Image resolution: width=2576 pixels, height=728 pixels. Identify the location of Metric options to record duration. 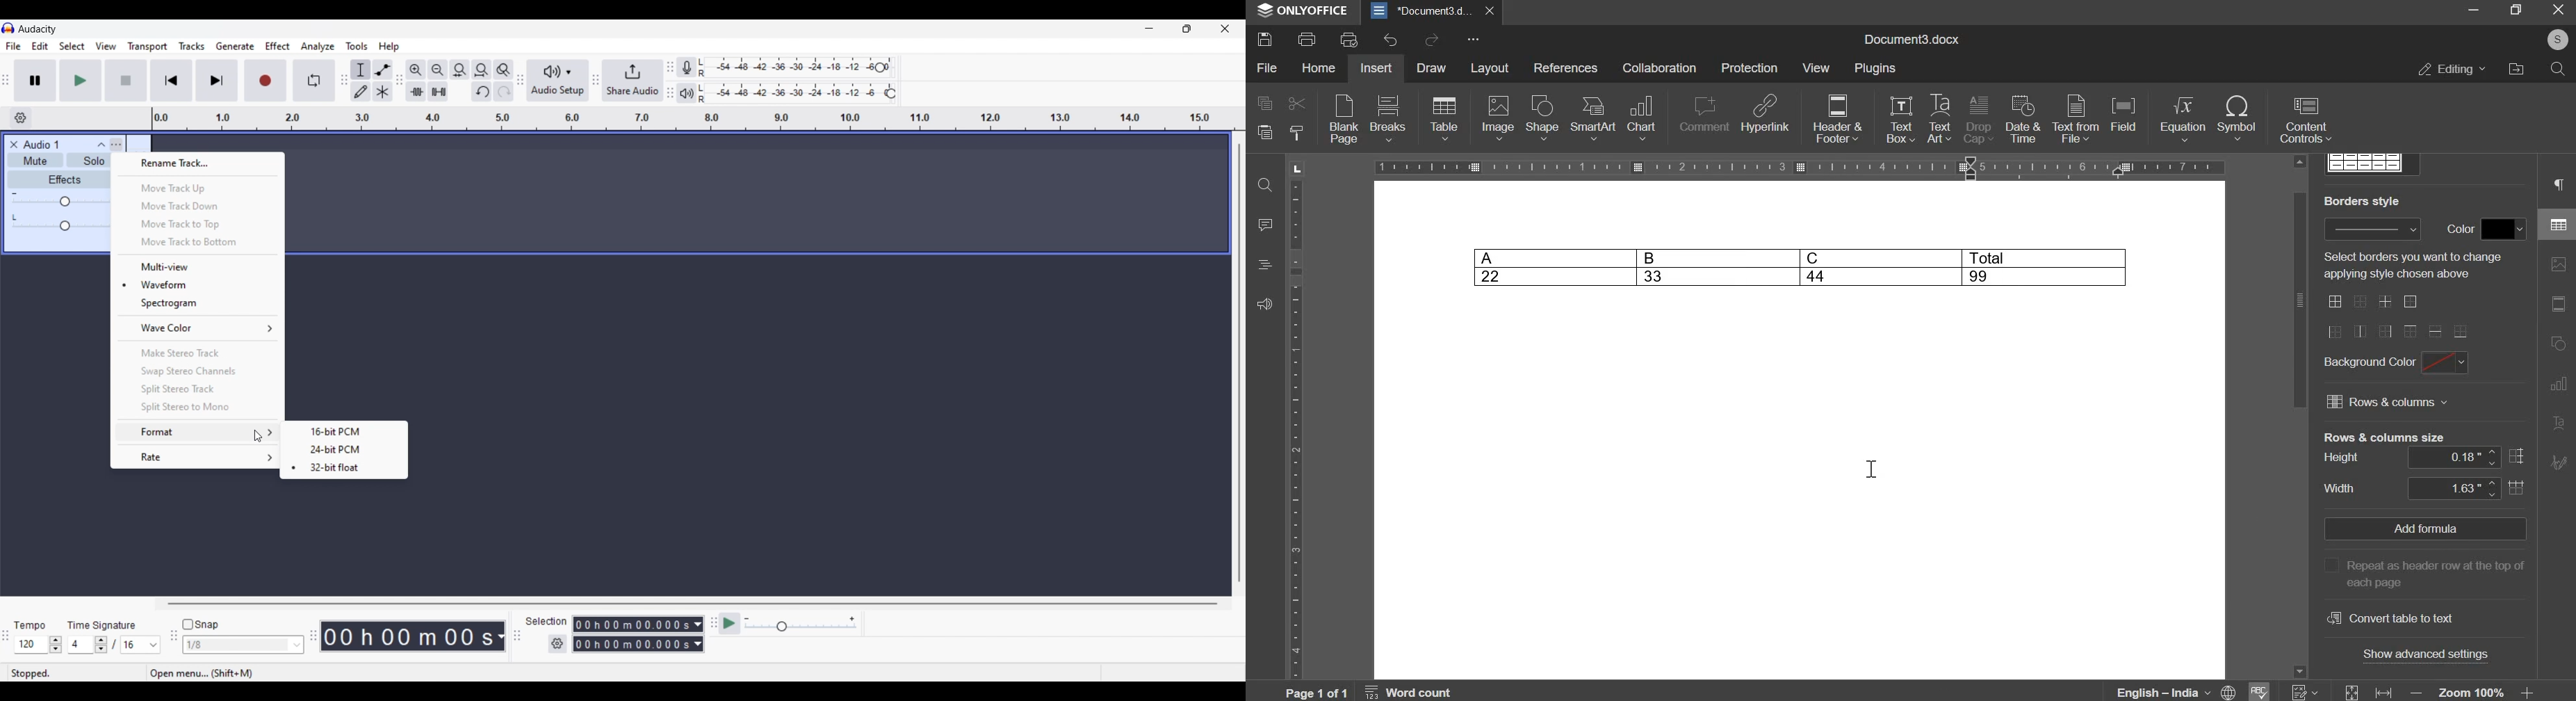
(697, 635).